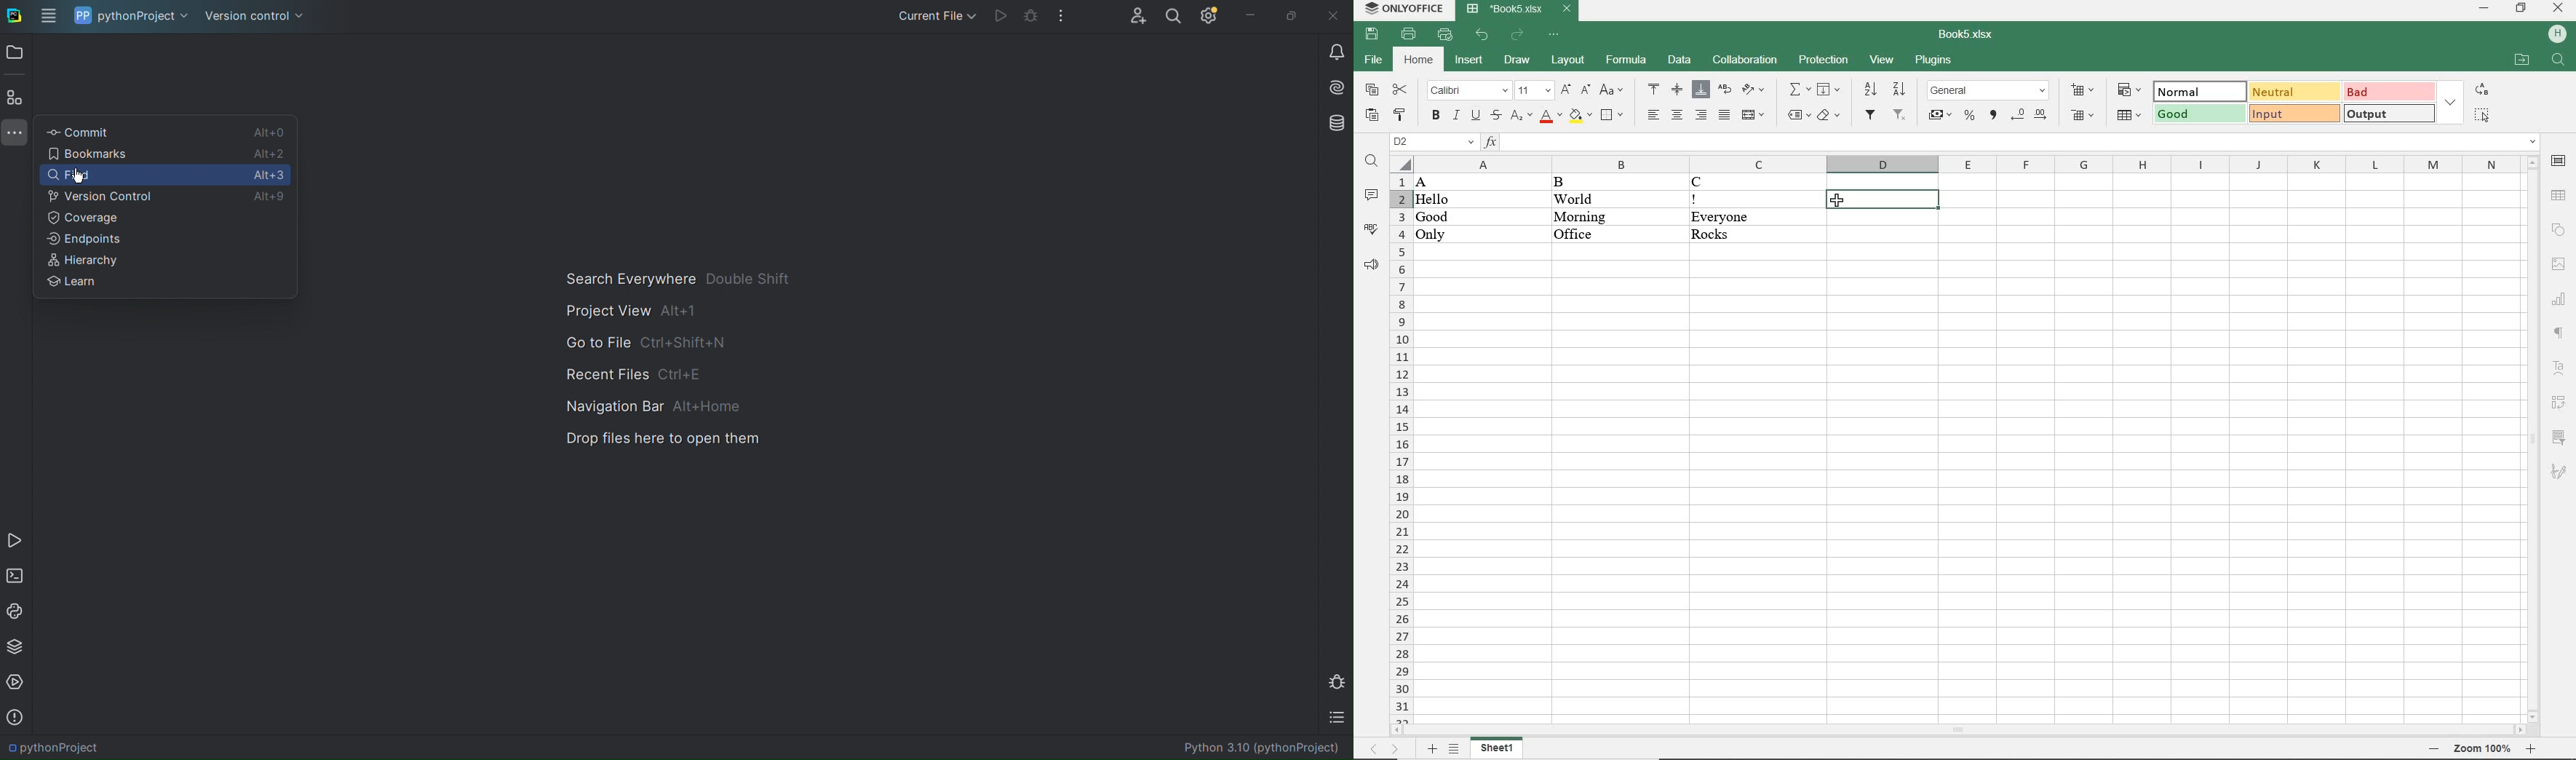 This screenshot has height=784, width=2576. What do you see at coordinates (1467, 91) in the screenshot?
I see `font` at bounding box center [1467, 91].